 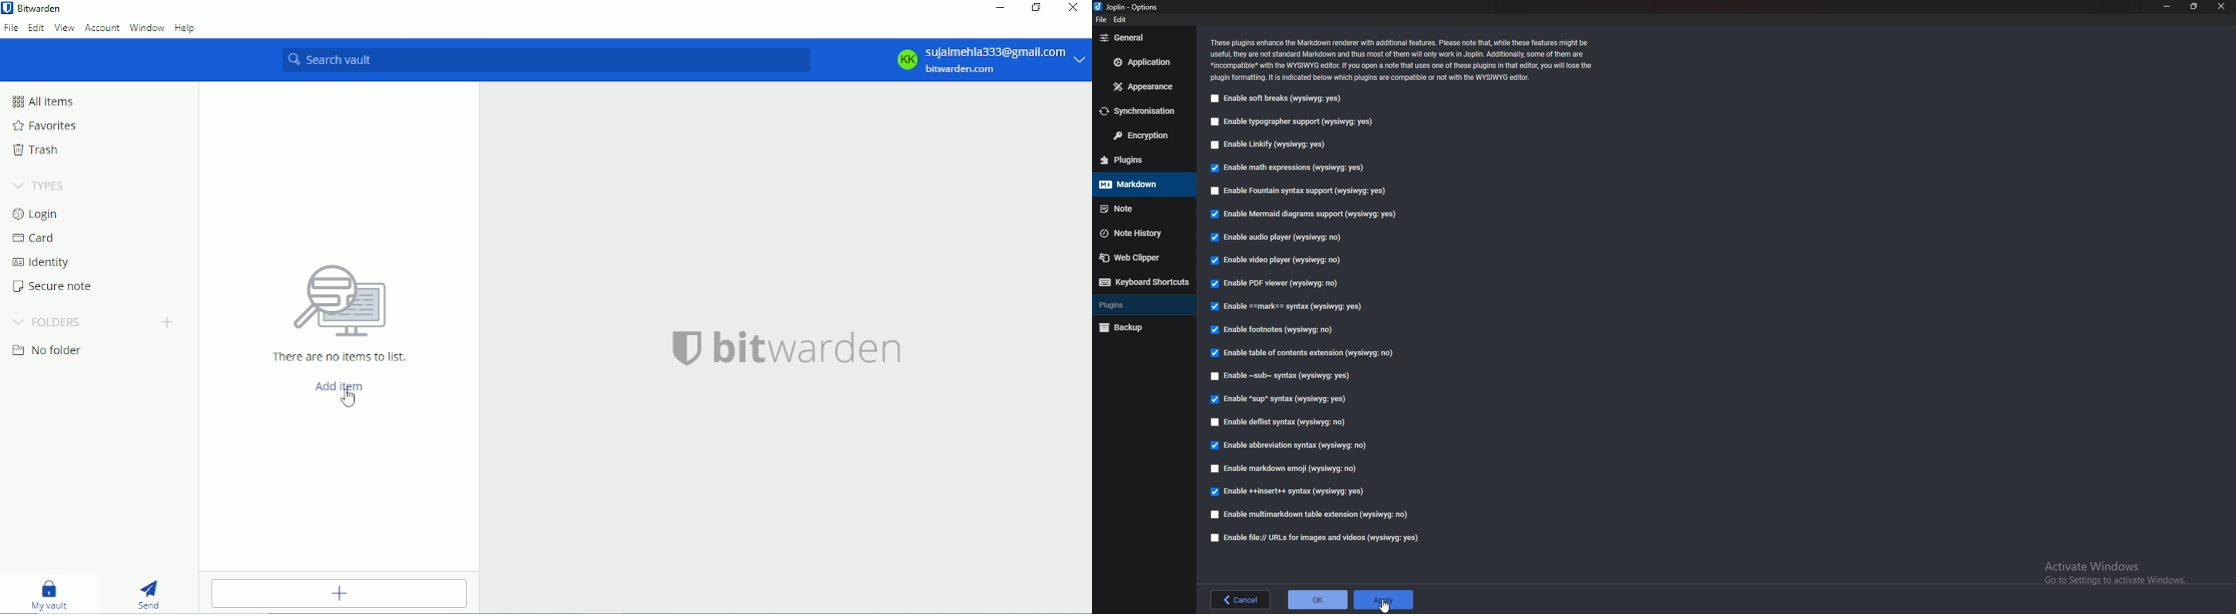 What do you see at coordinates (1138, 233) in the screenshot?
I see `Note history` at bounding box center [1138, 233].